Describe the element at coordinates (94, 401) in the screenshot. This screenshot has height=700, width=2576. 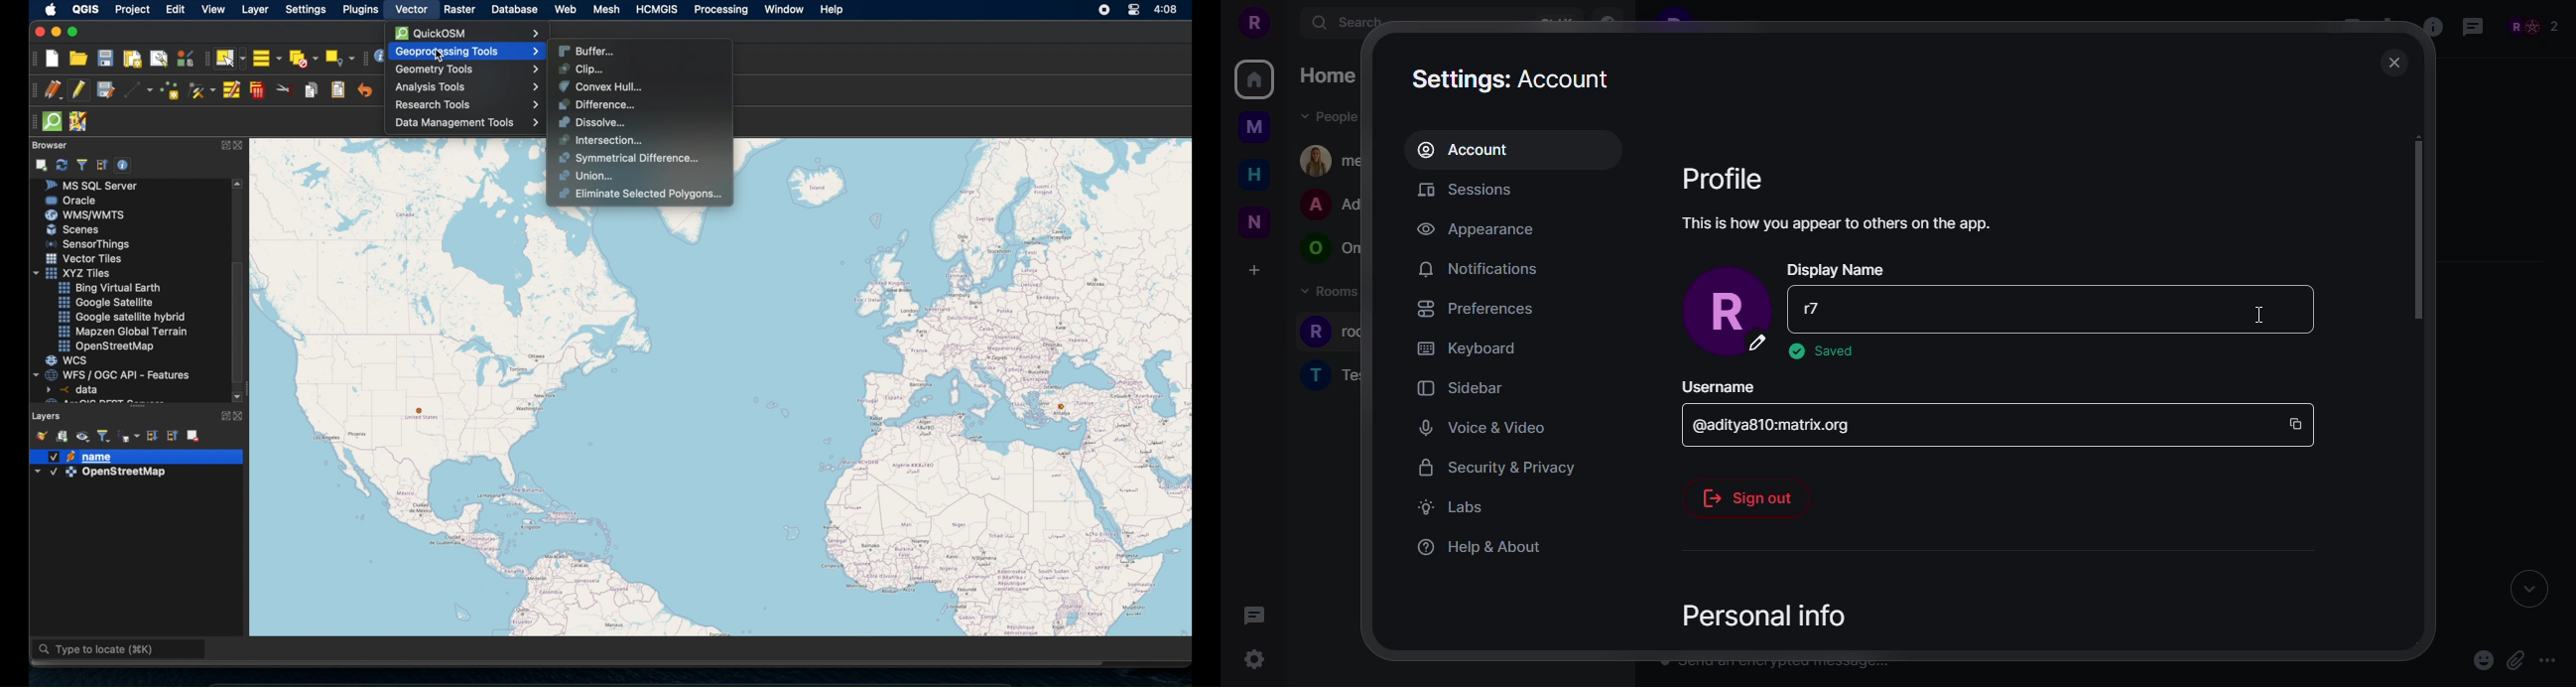
I see `hidden text` at that location.